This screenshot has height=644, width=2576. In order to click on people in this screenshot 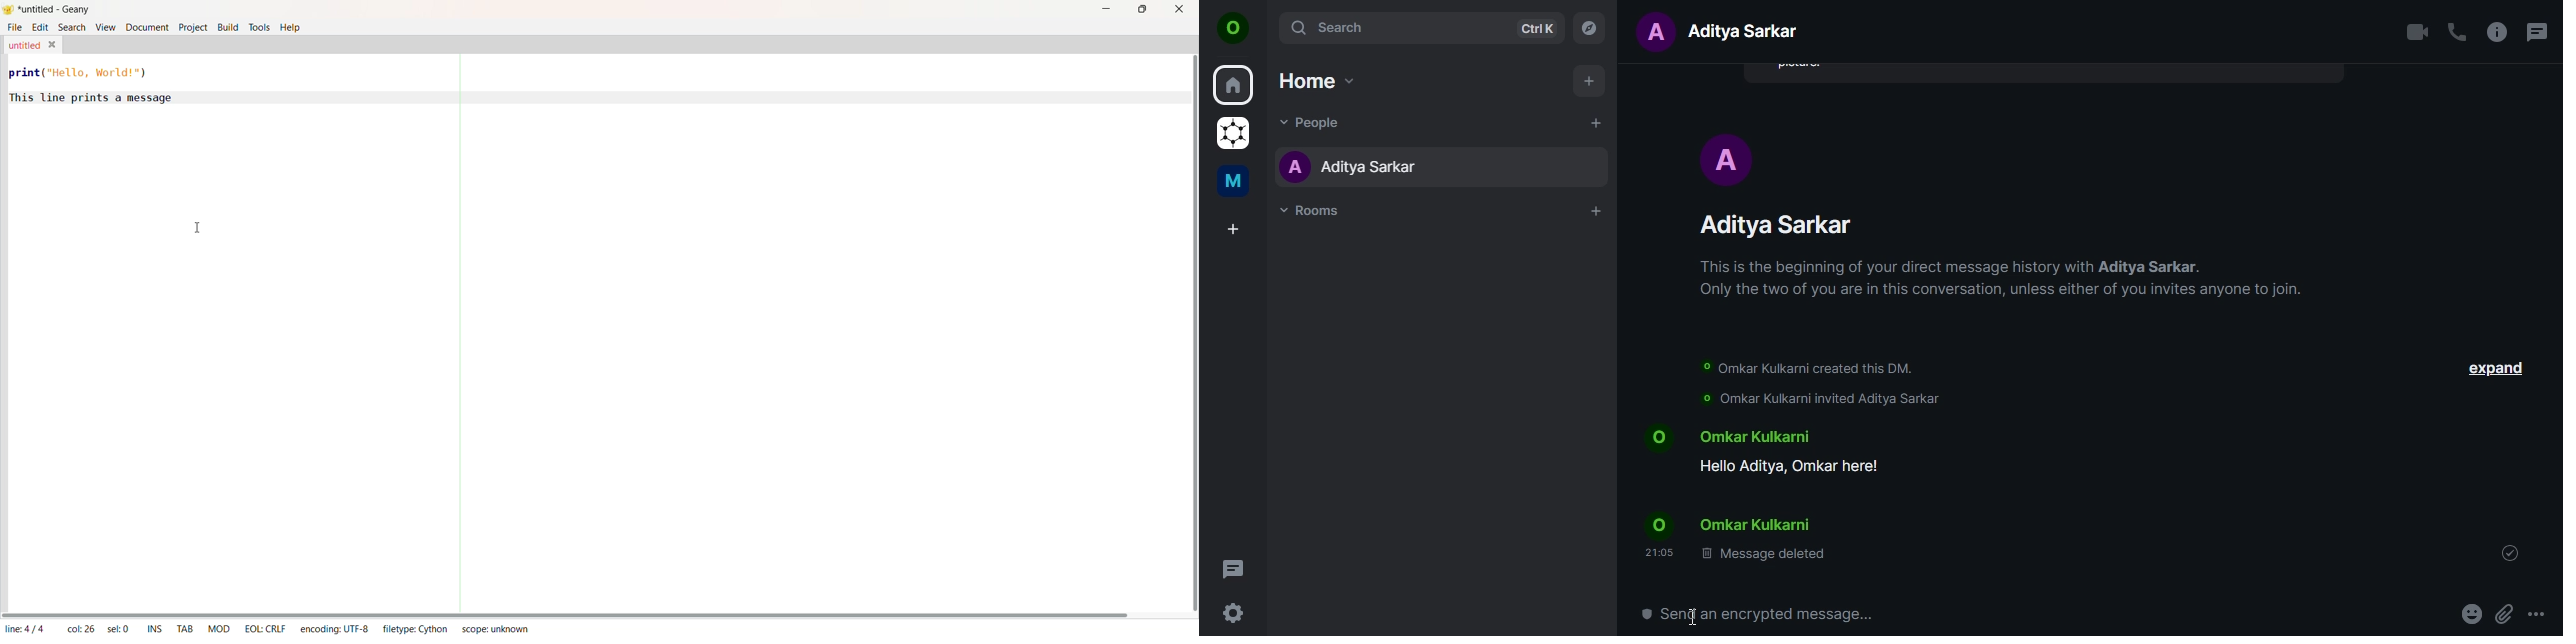, I will do `click(1313, 124)`.